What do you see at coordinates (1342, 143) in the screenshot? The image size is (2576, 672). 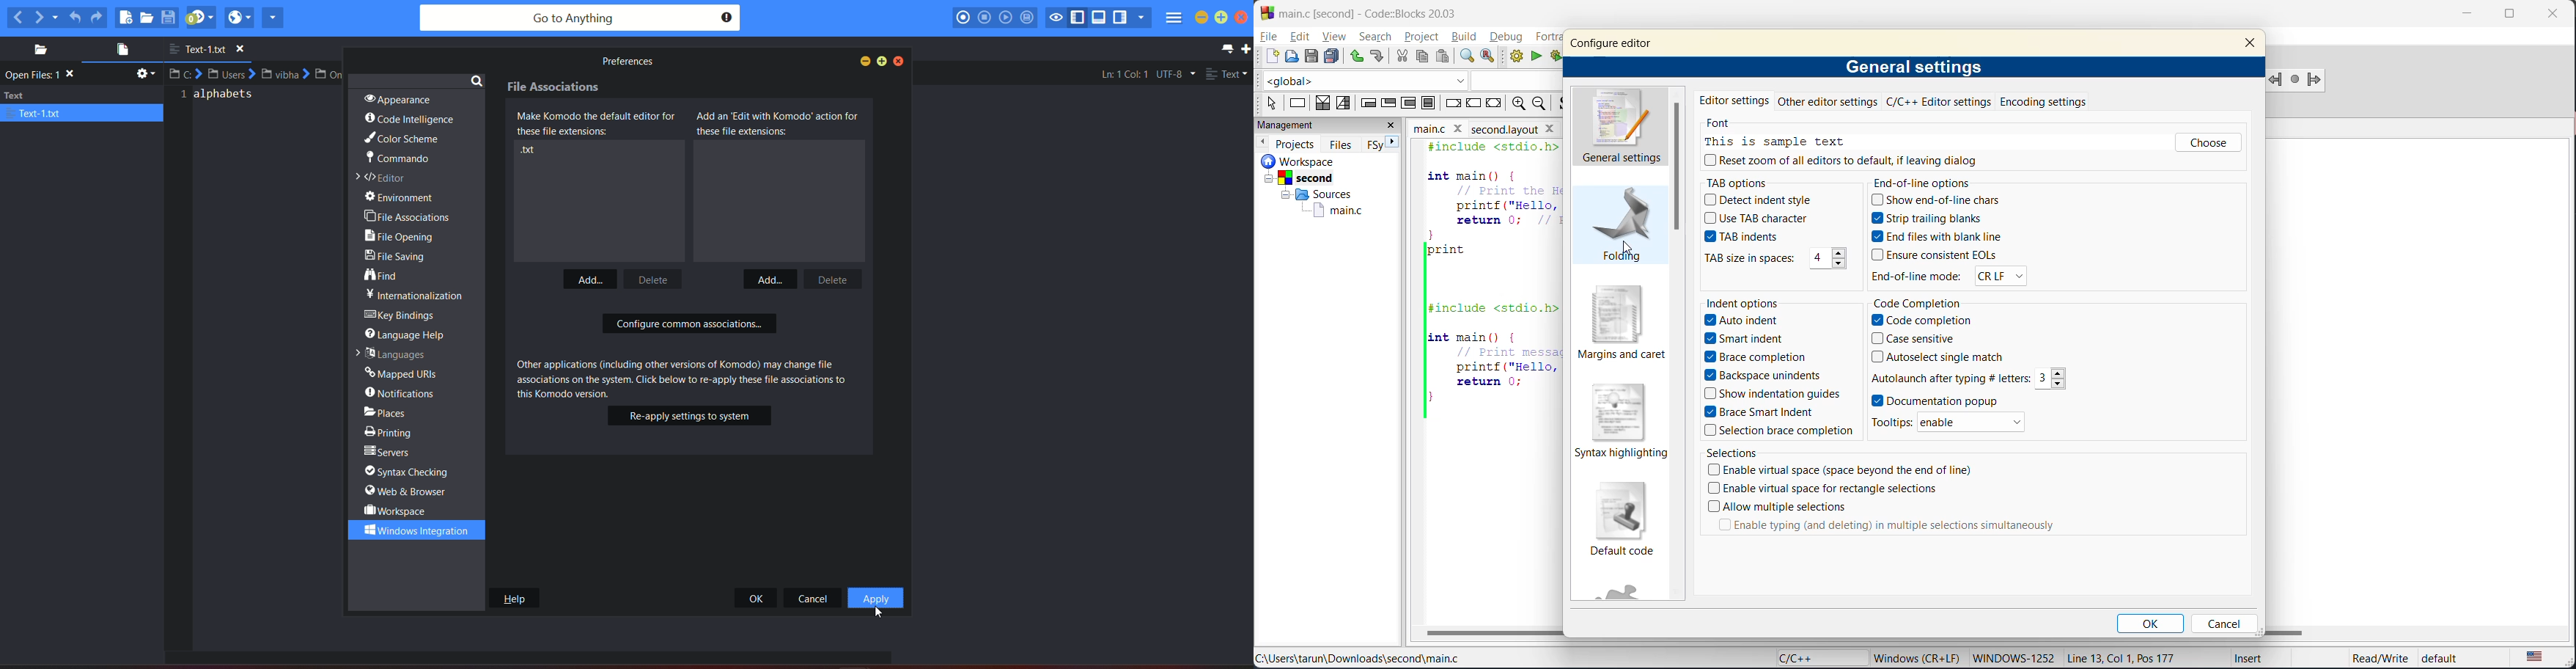 I see `files` at bounding box center [1342, 143].